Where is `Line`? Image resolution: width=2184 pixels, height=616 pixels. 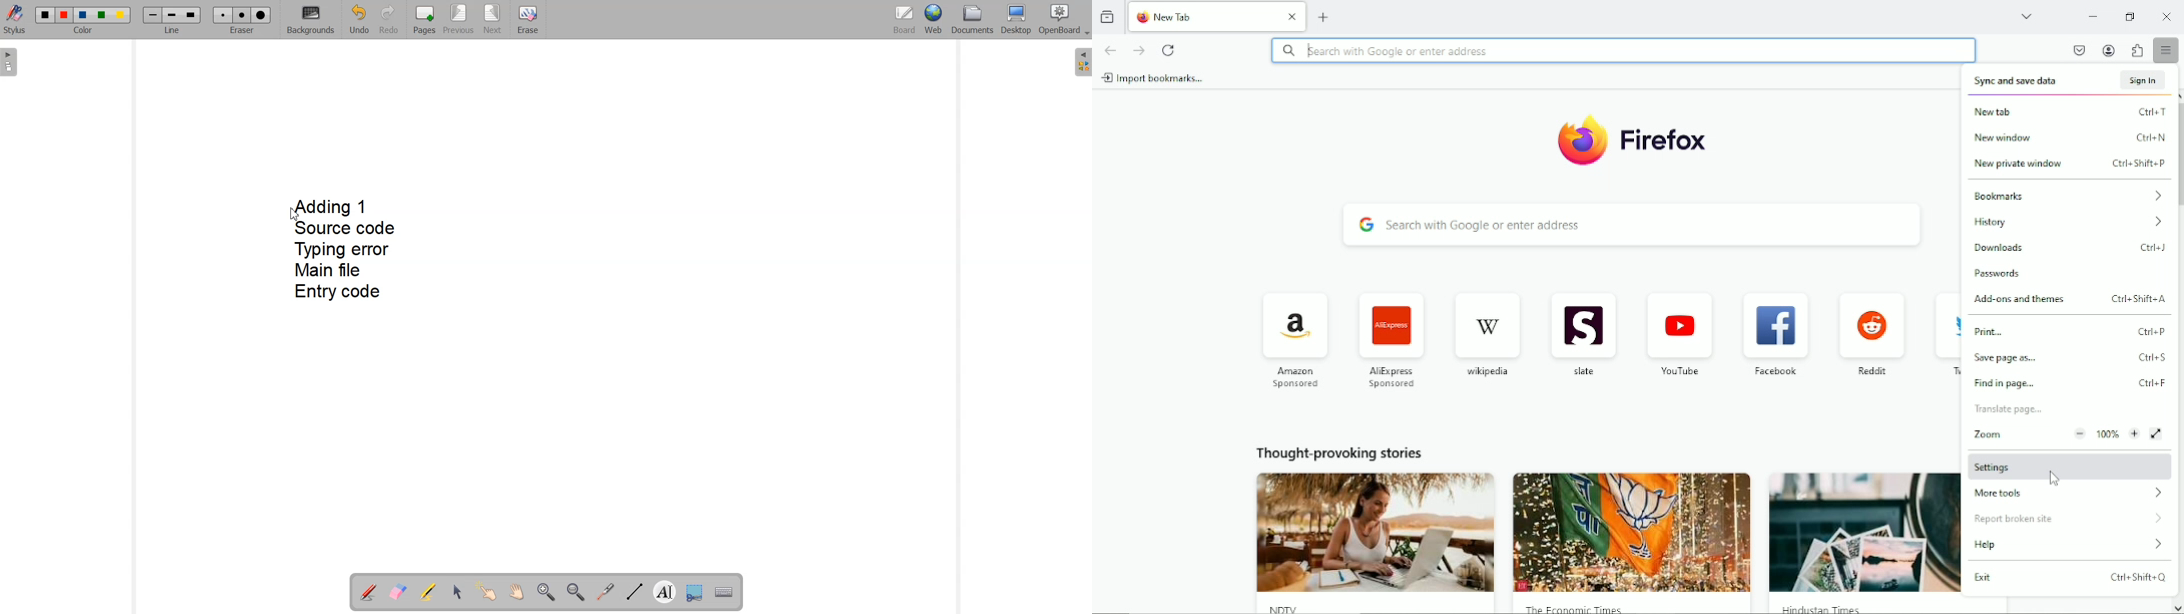
Line is located at coordinates (173, 31).